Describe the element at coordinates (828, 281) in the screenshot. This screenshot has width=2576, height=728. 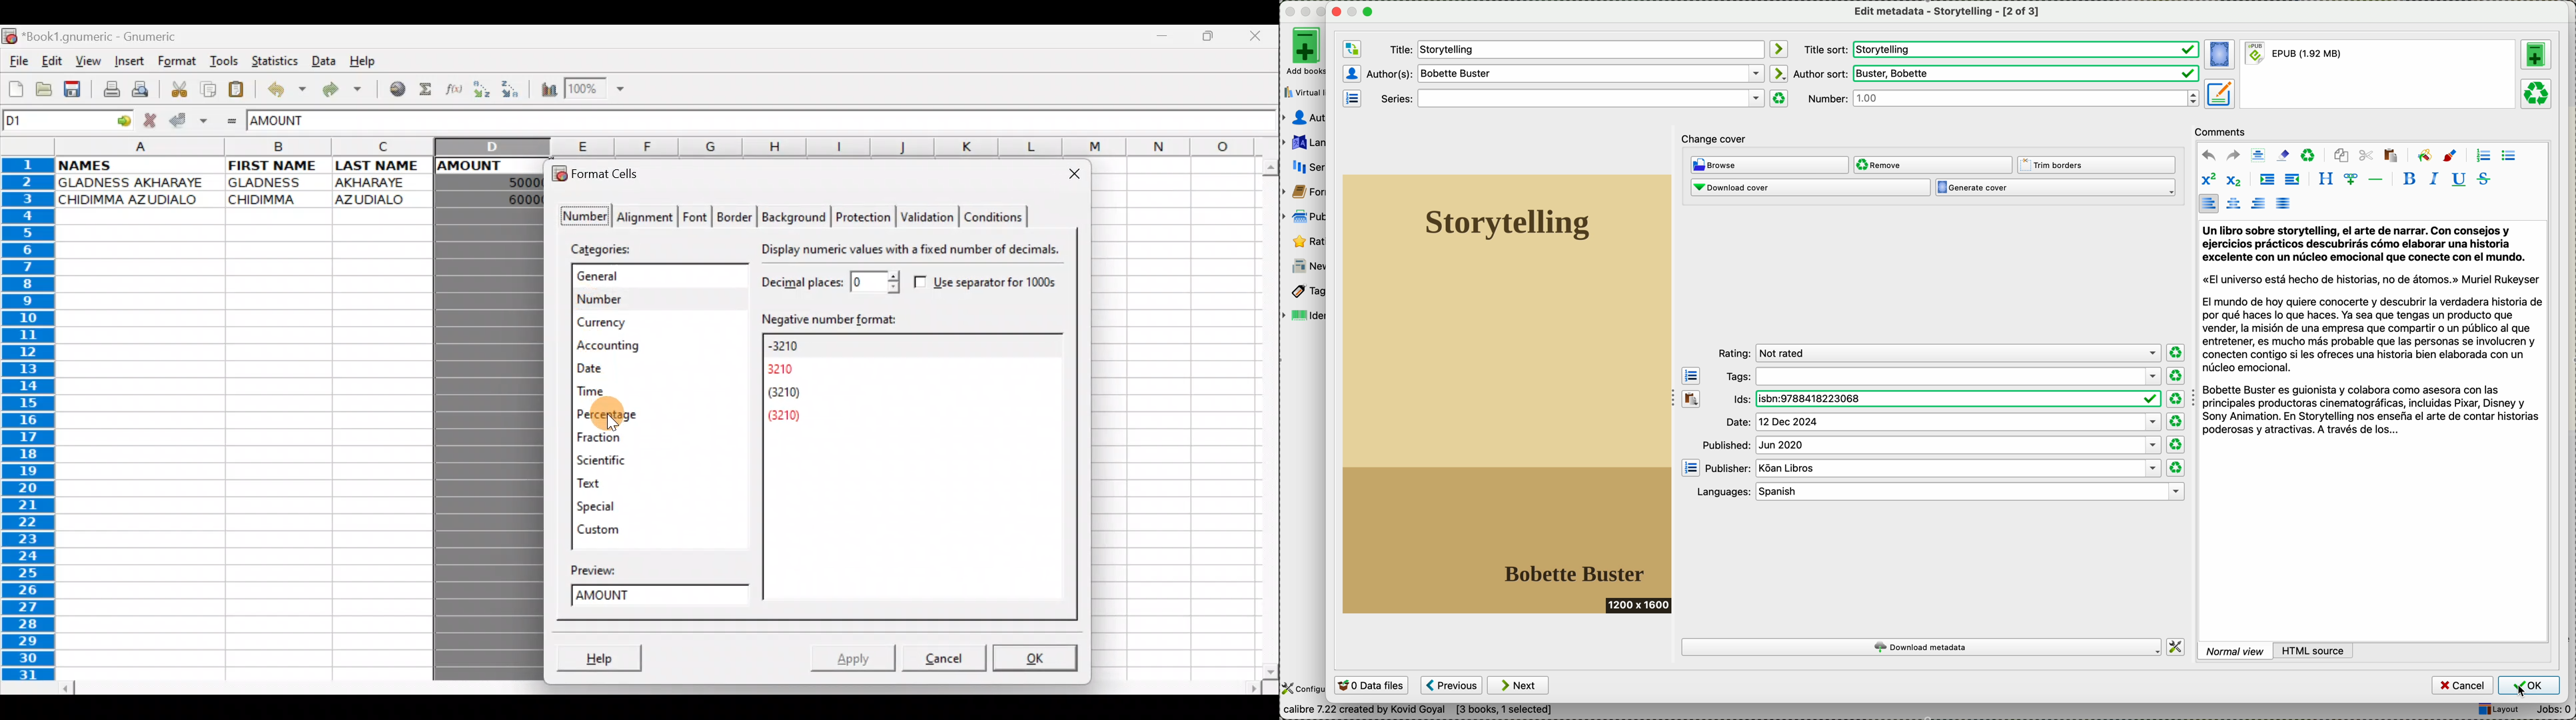
I see `Decimal places` at that location.